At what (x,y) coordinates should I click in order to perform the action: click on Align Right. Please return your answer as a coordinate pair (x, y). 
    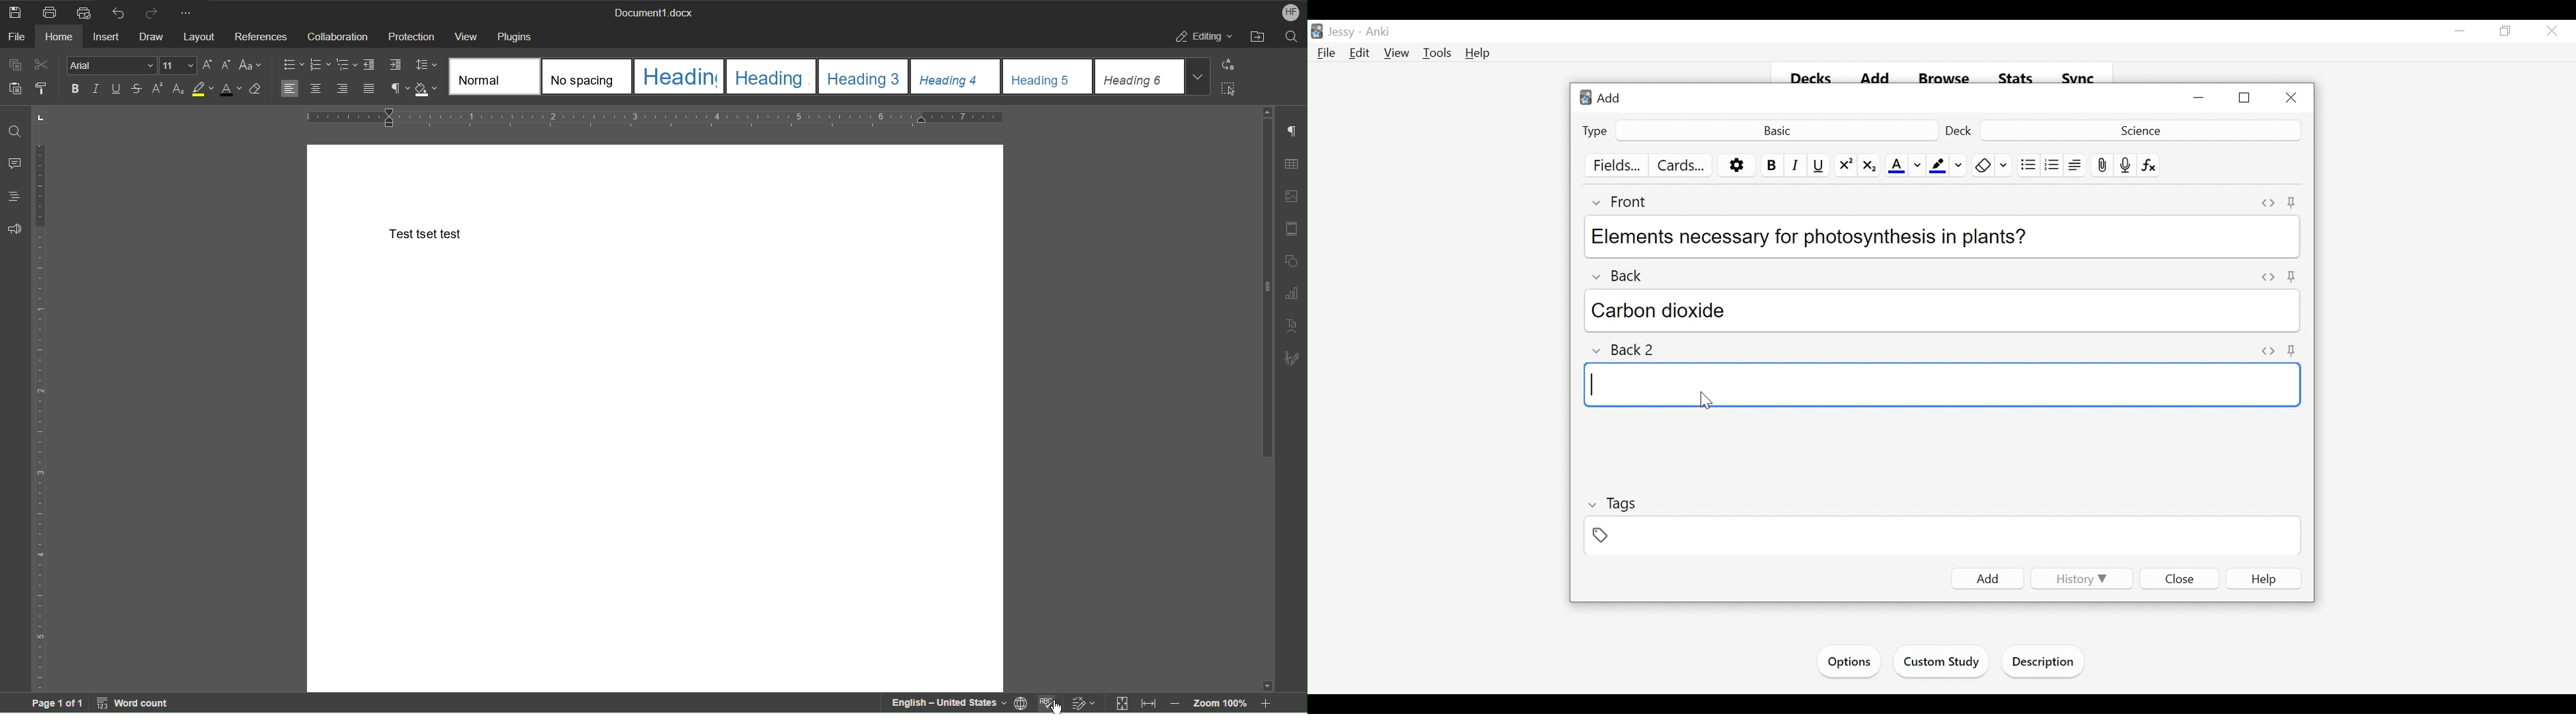
    Looking at the image, I should click on (345, 90).